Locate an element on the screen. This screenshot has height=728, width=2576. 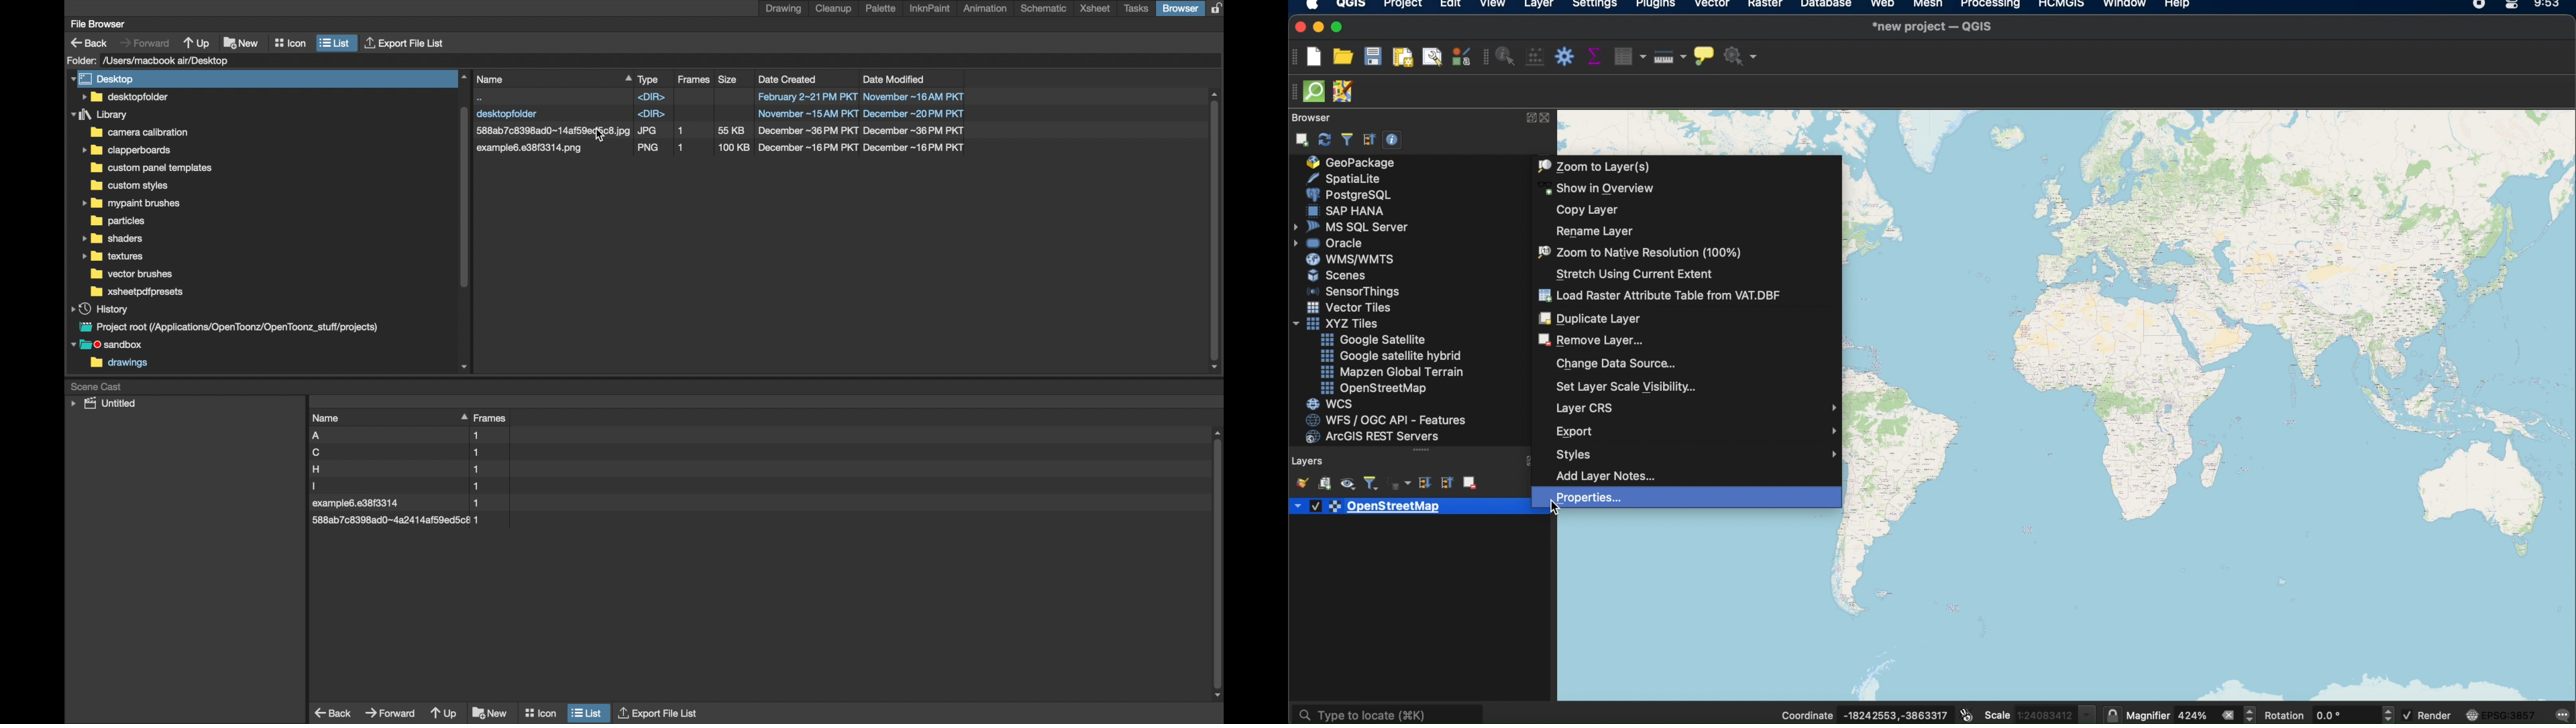
filter legend is located at coordinates (1371, 483).